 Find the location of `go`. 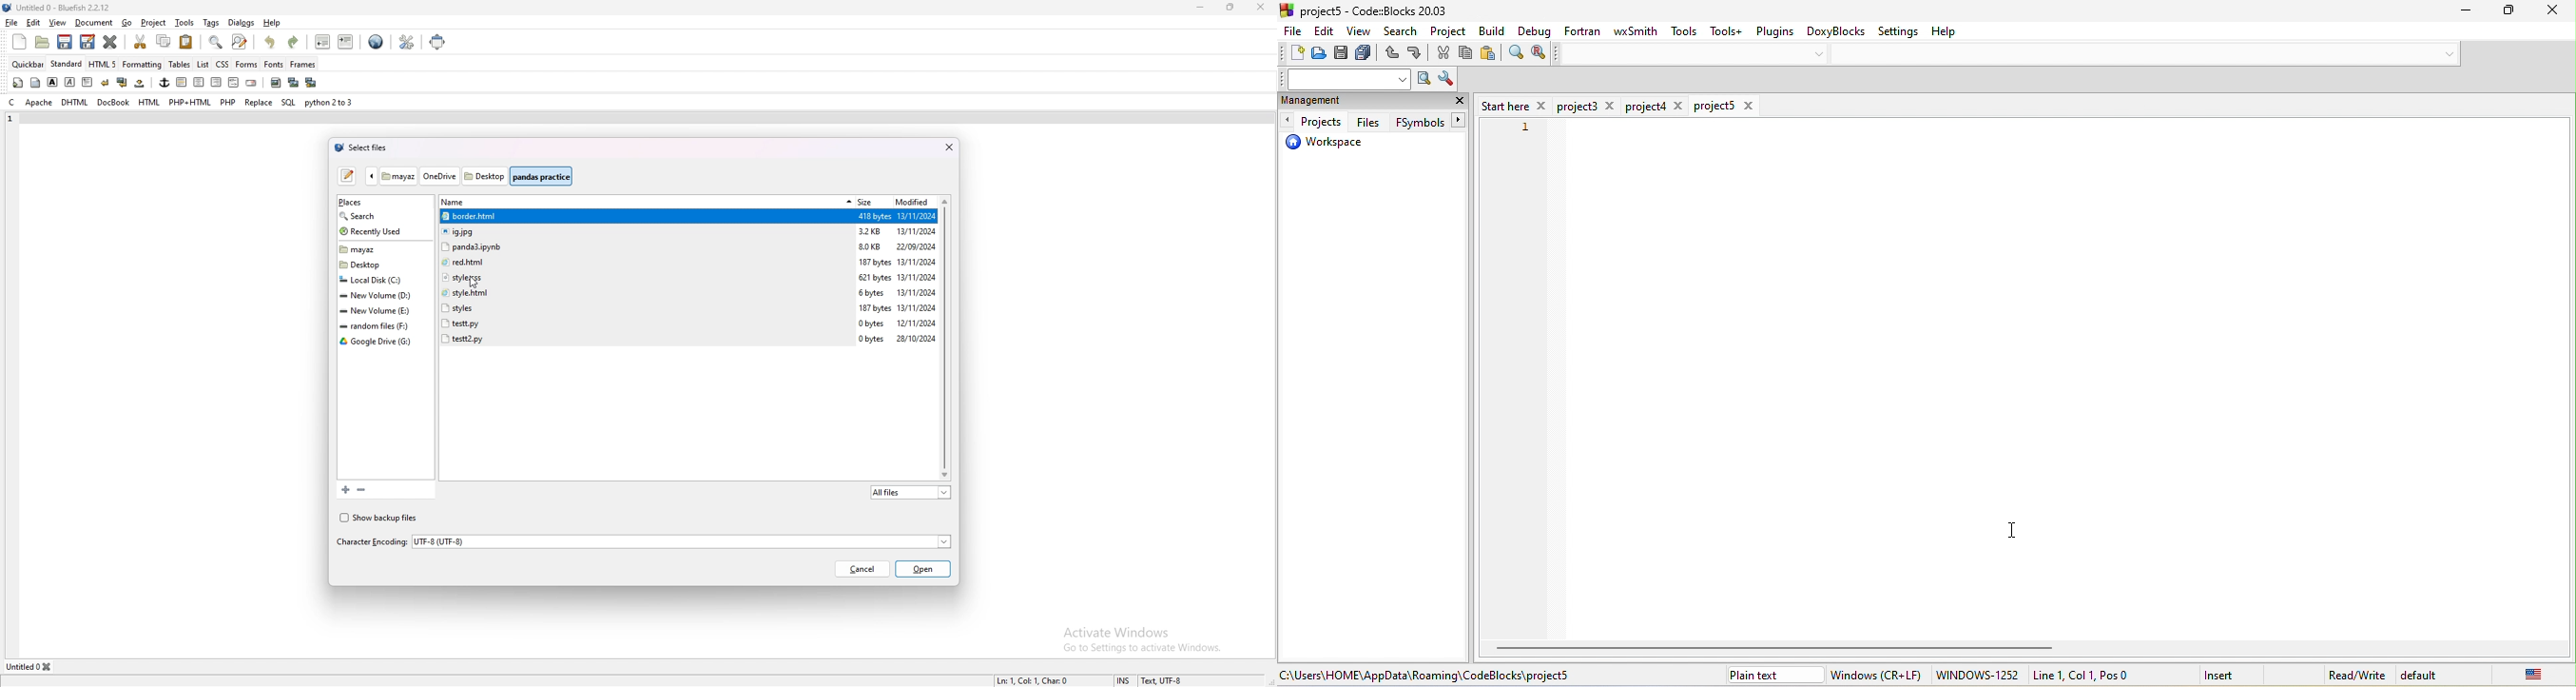

go is located at coordinates (128, 23).